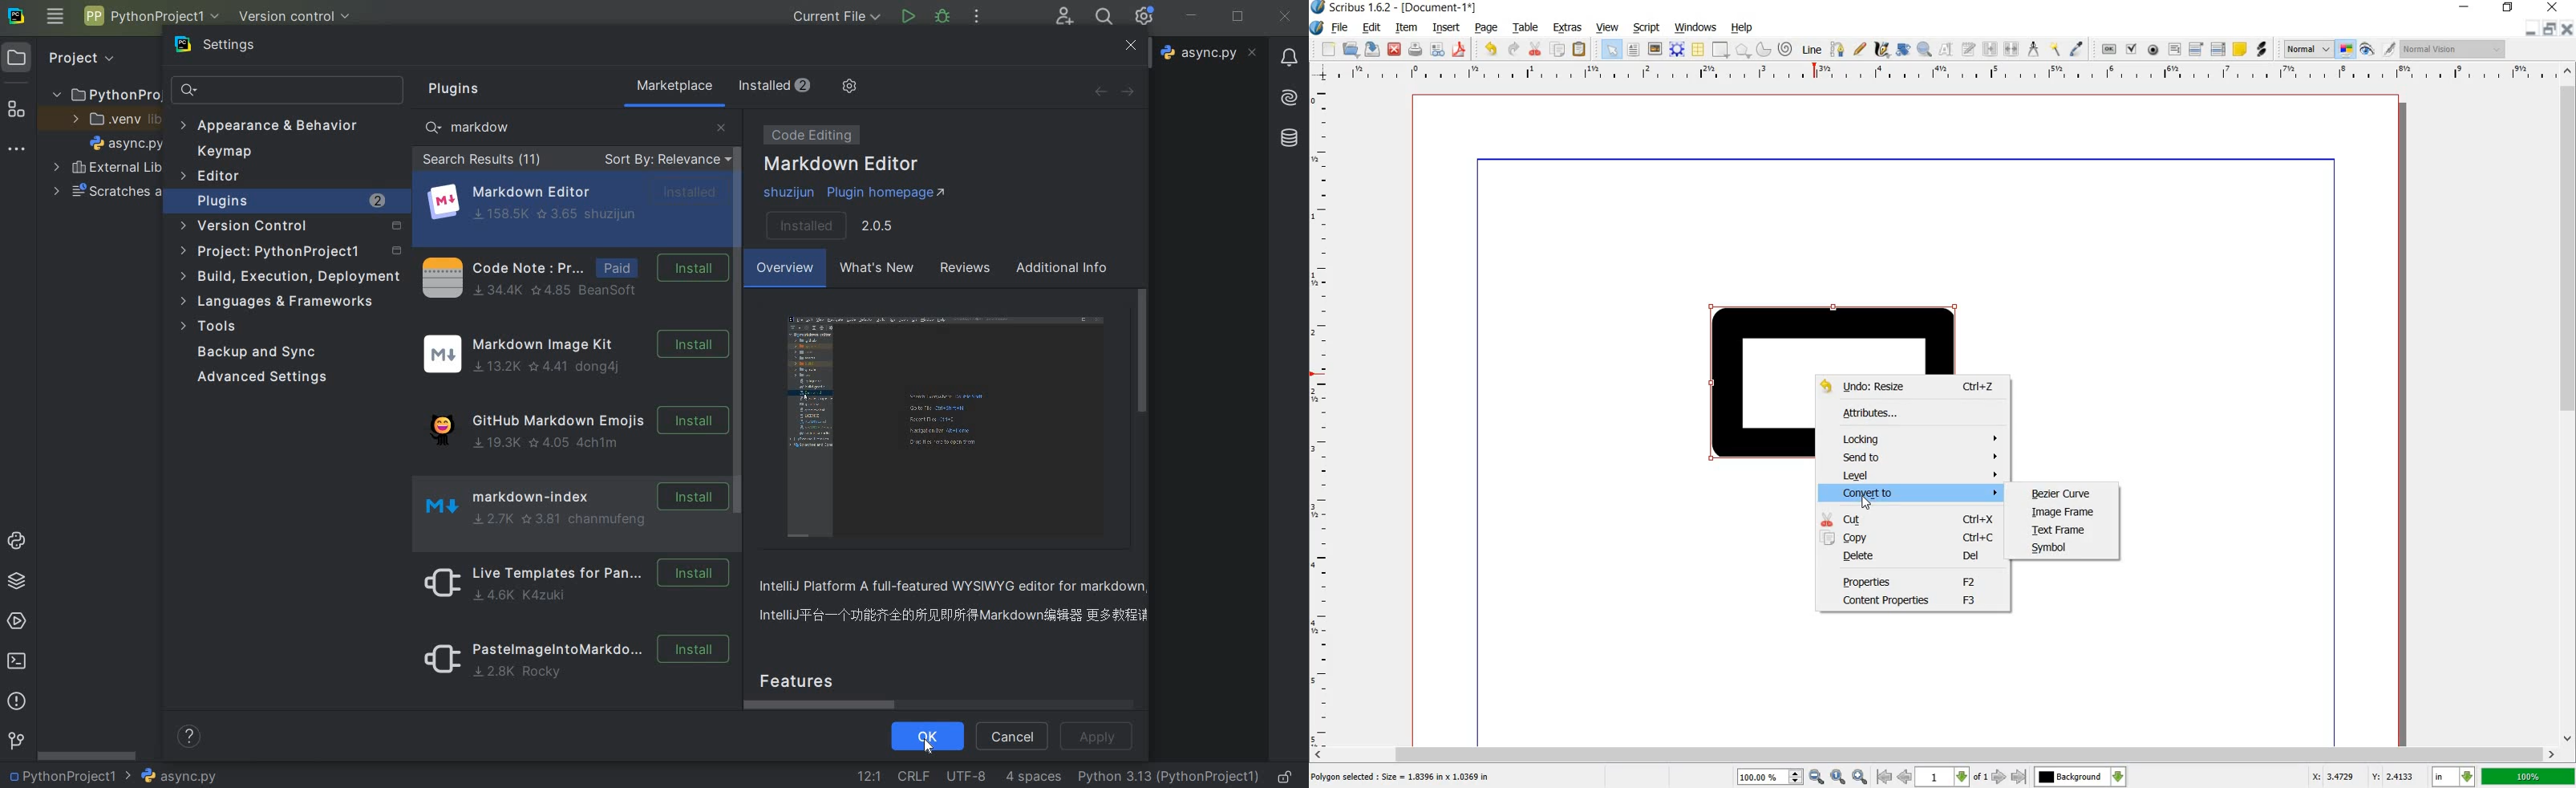 The image size is (2576, 812). I want to click on ruler, so click(1933, 73).